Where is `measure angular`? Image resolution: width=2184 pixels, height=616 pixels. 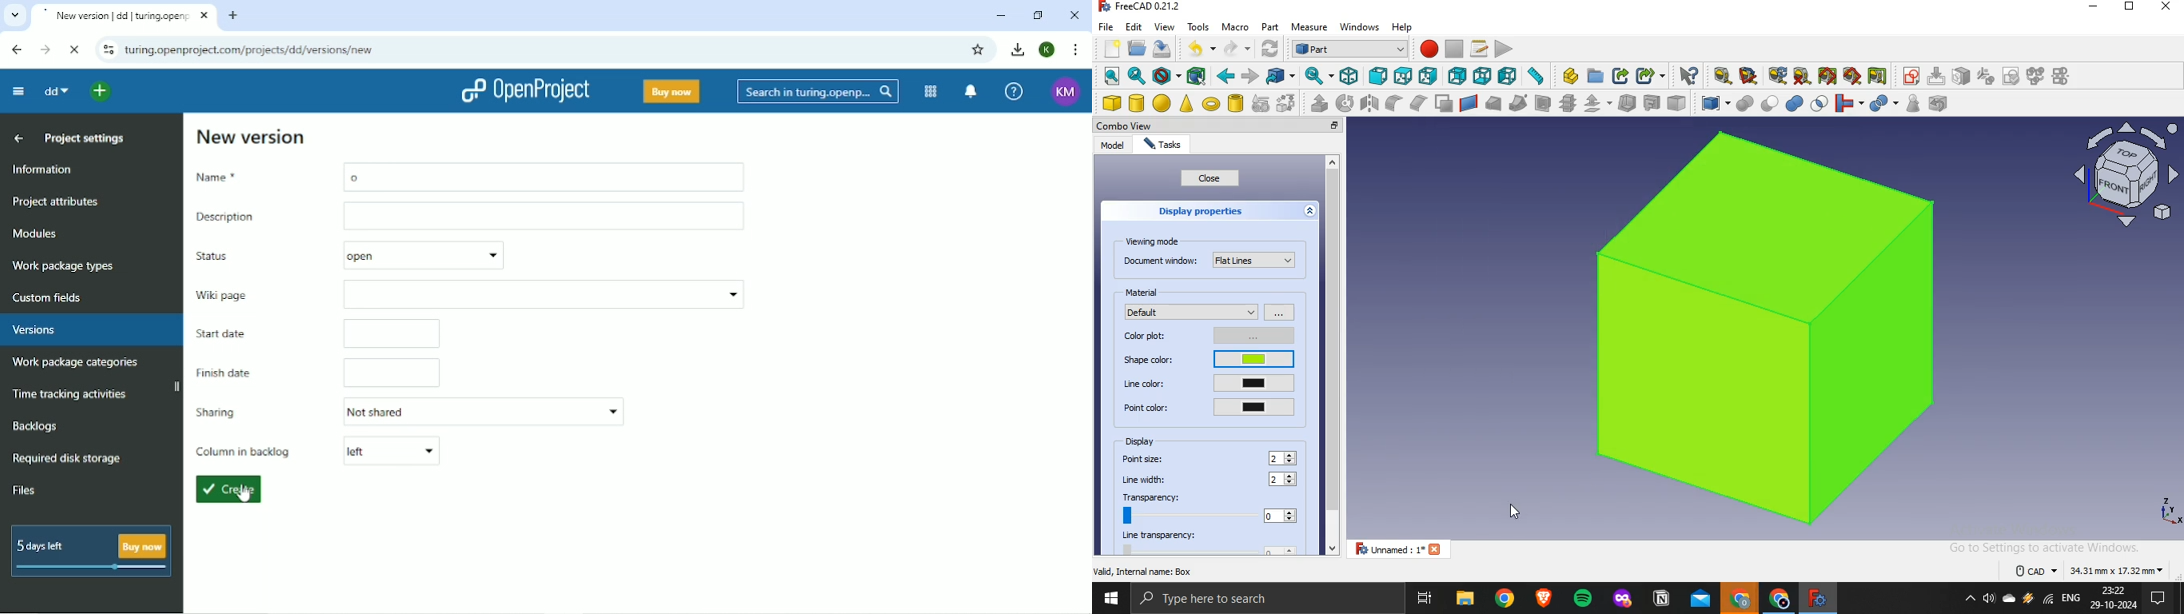
measure angular is located at coordinates (1749, 76).